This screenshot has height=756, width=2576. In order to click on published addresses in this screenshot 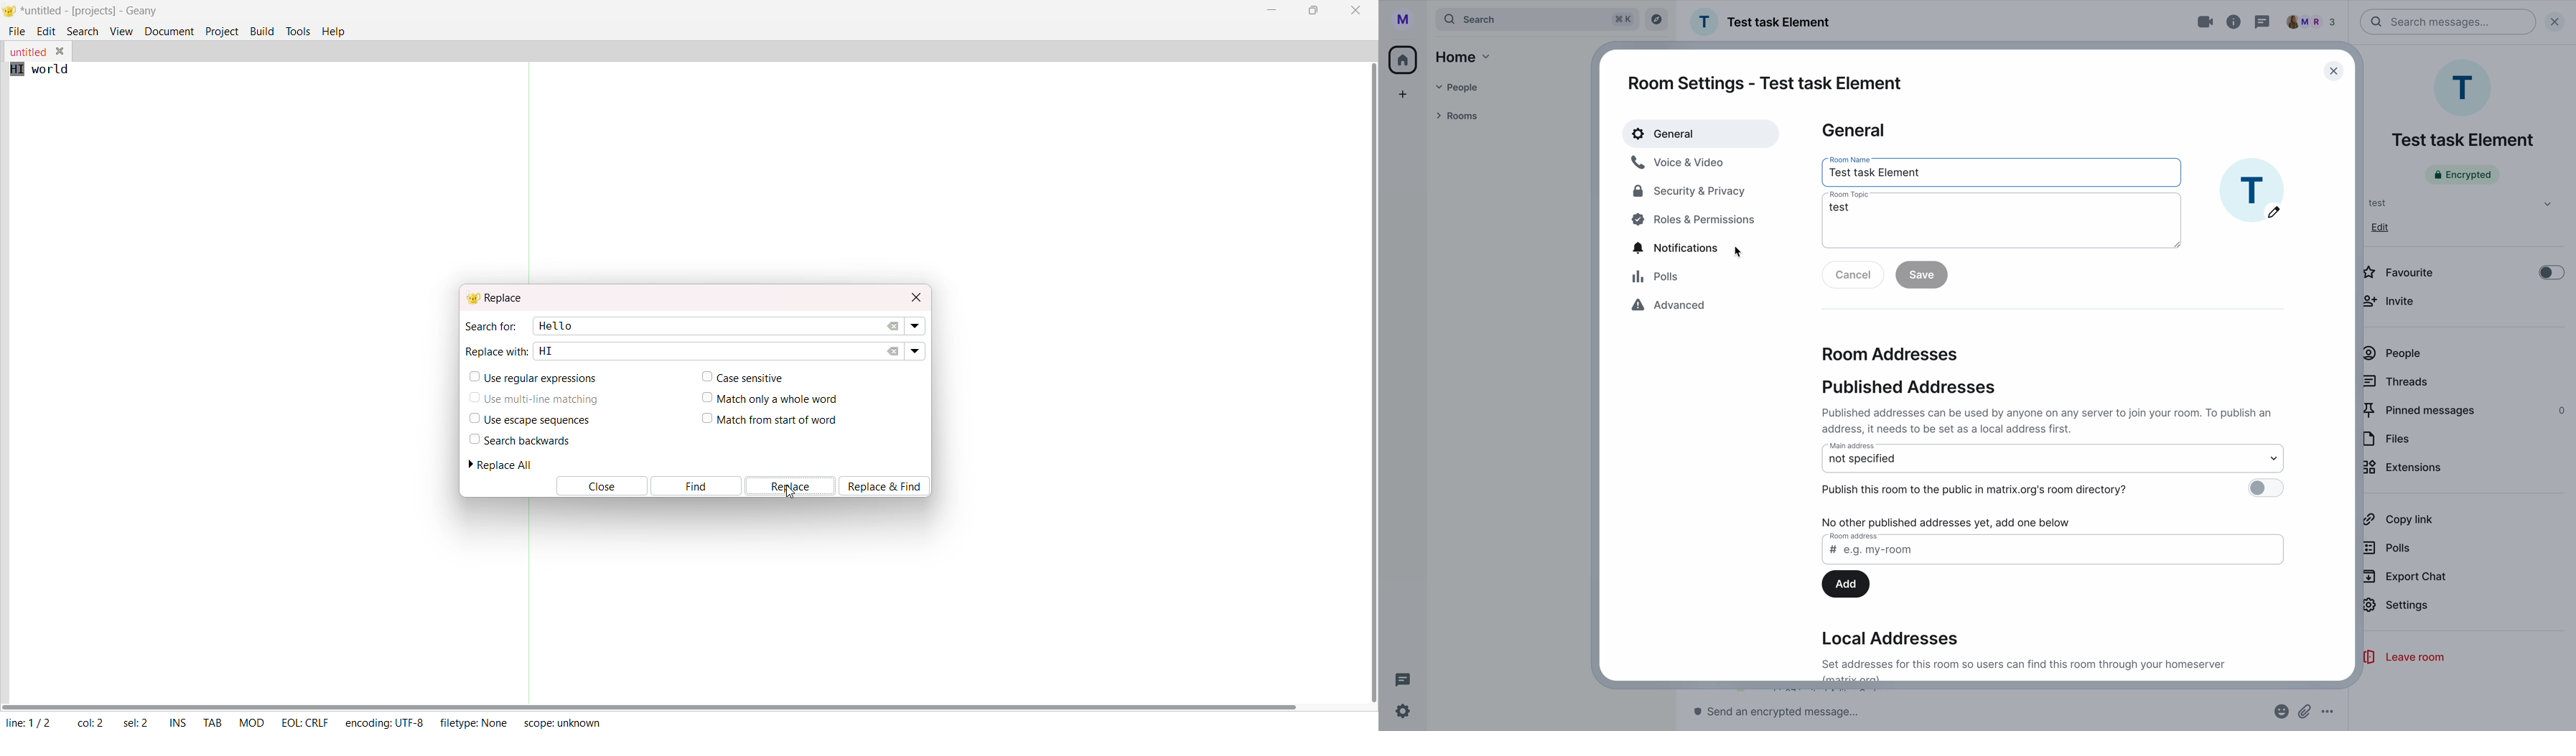, I will do `click(1905, 389)`.